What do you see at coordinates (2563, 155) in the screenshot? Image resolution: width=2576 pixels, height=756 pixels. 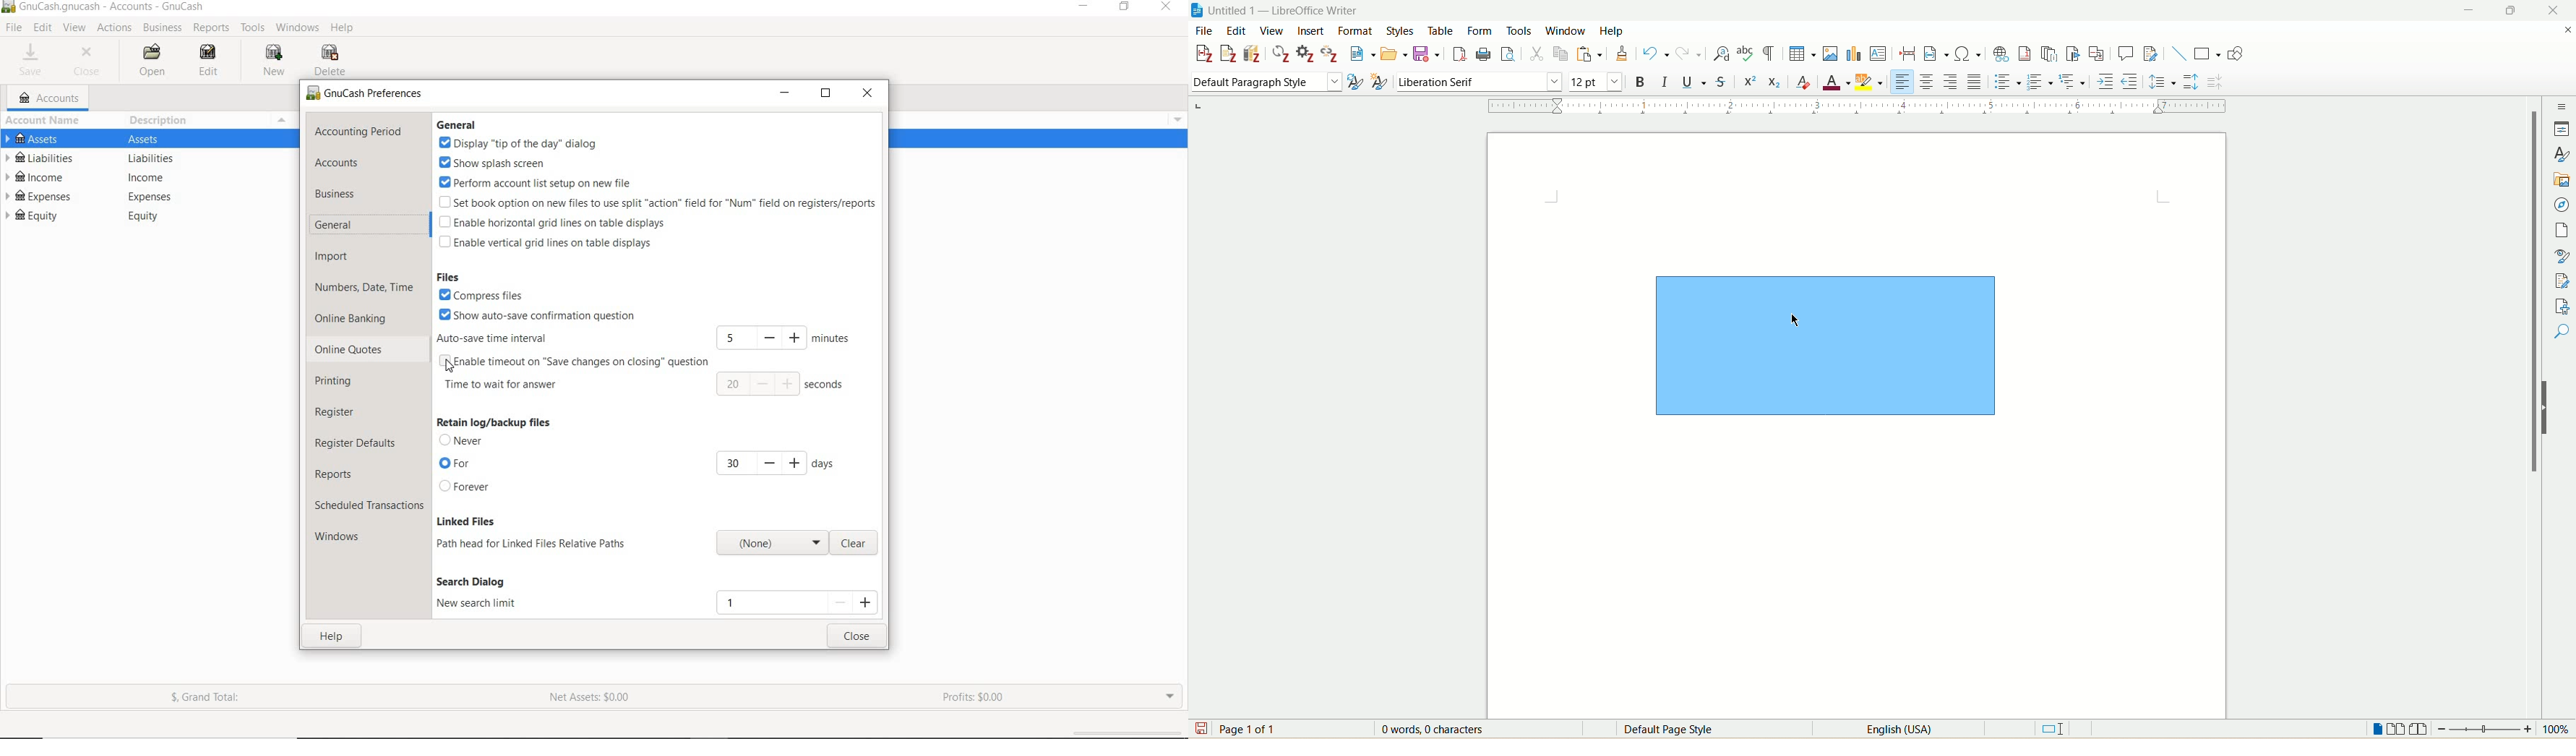 I see `style` at bounding box center [2563, 155].